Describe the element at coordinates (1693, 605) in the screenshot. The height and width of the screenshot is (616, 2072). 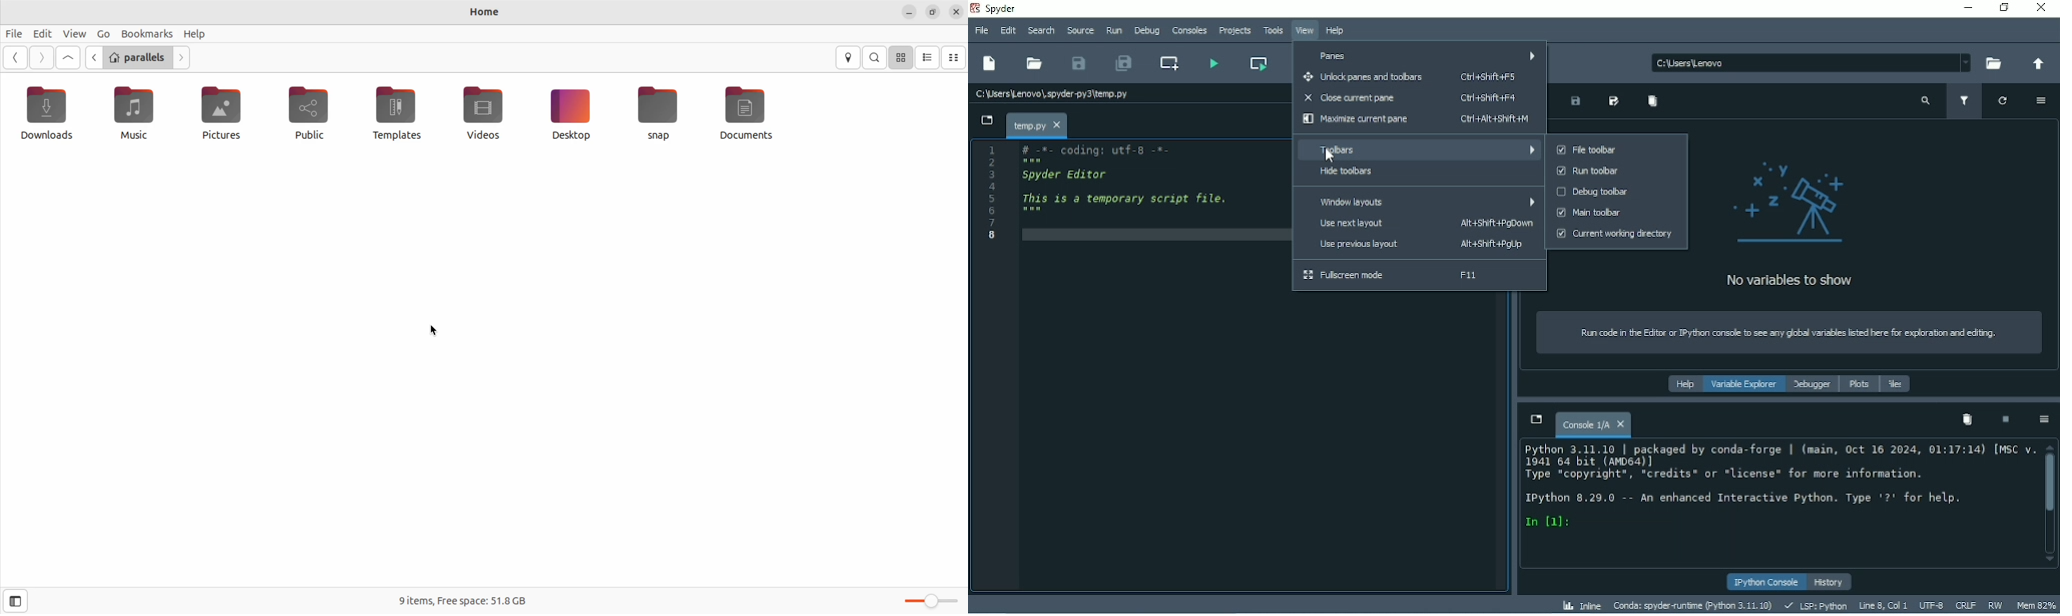
I see `Conda` at that location.